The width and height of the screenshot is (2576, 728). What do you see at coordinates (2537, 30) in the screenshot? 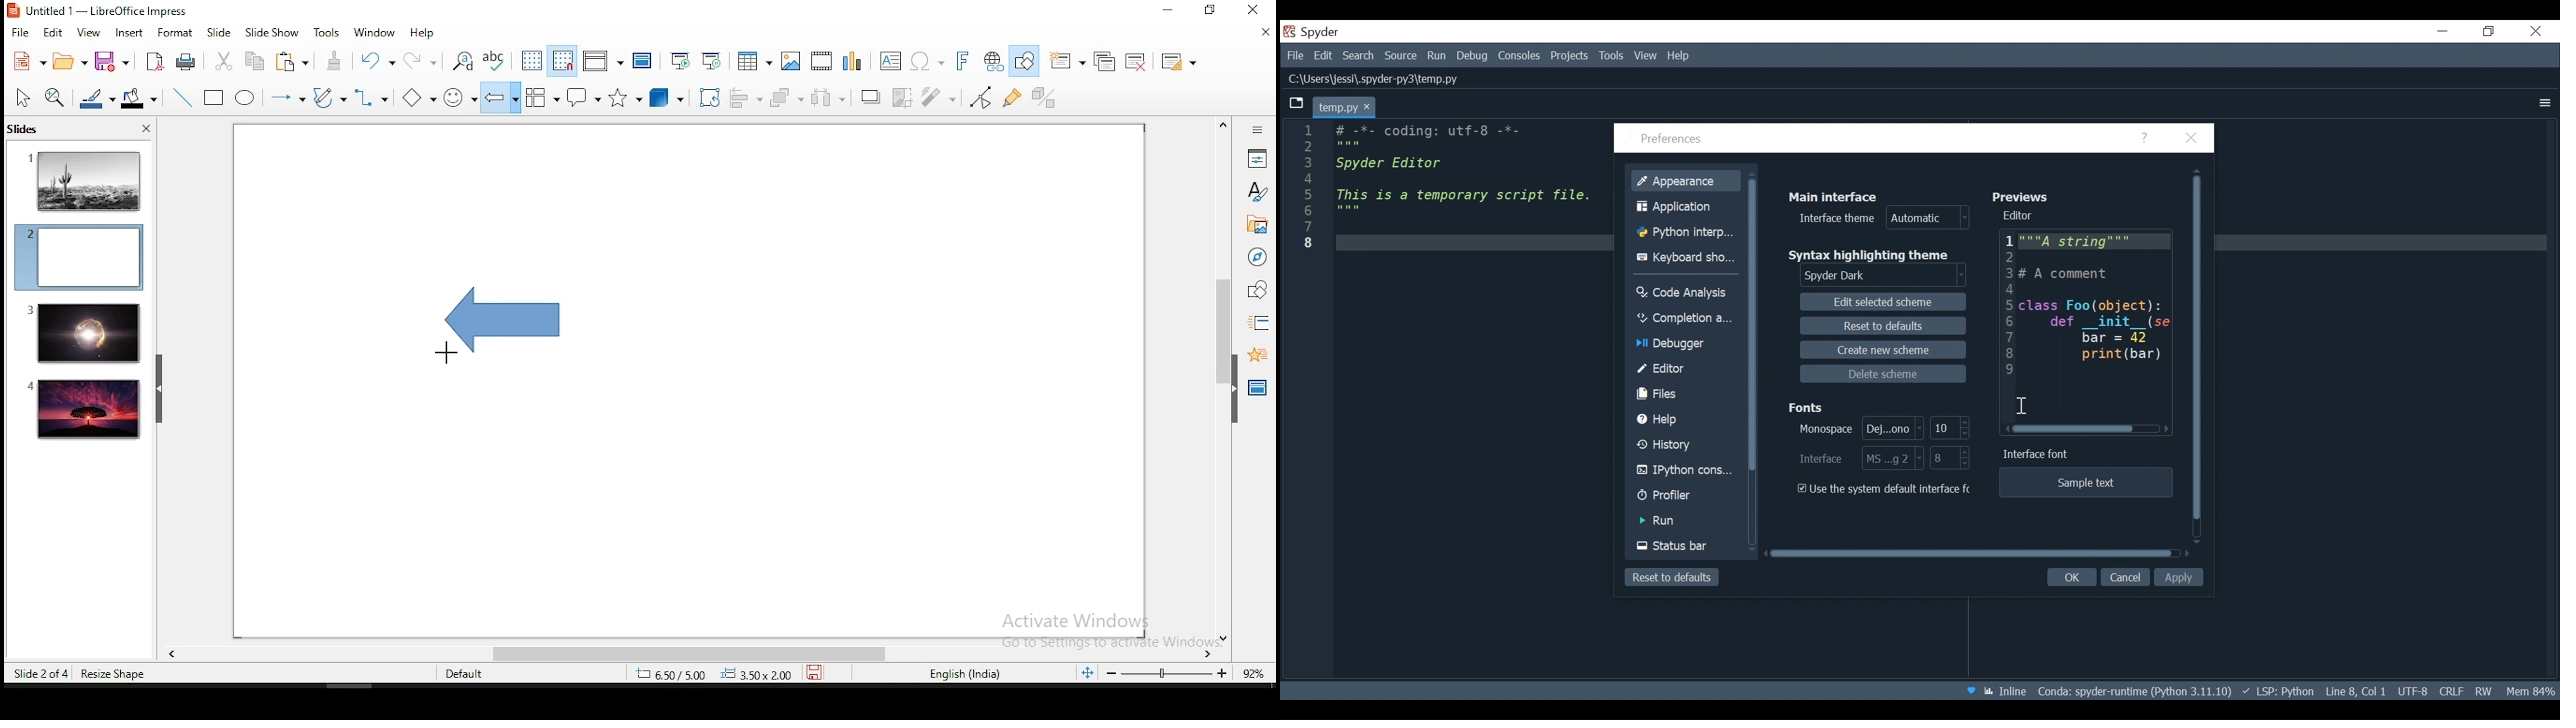
I see `Close` at bounding box center [2537, 30].